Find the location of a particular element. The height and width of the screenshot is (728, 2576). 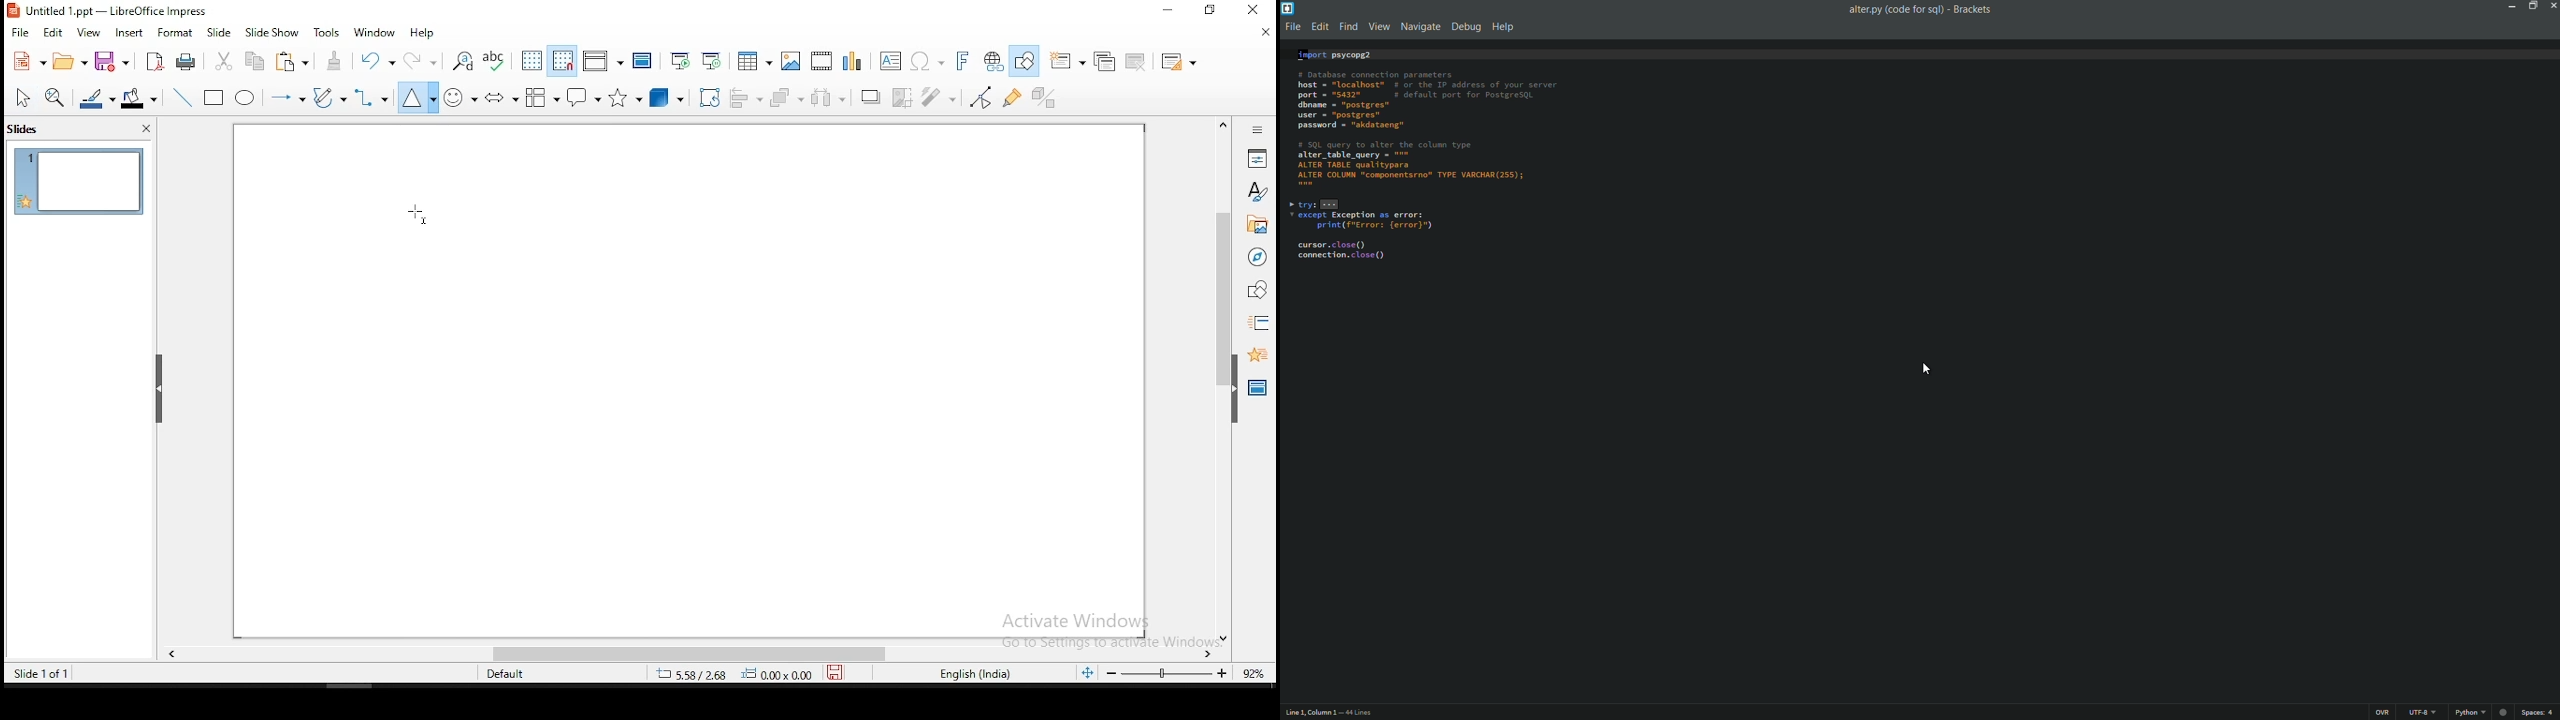

app name is located at coordinates (1973, 8).